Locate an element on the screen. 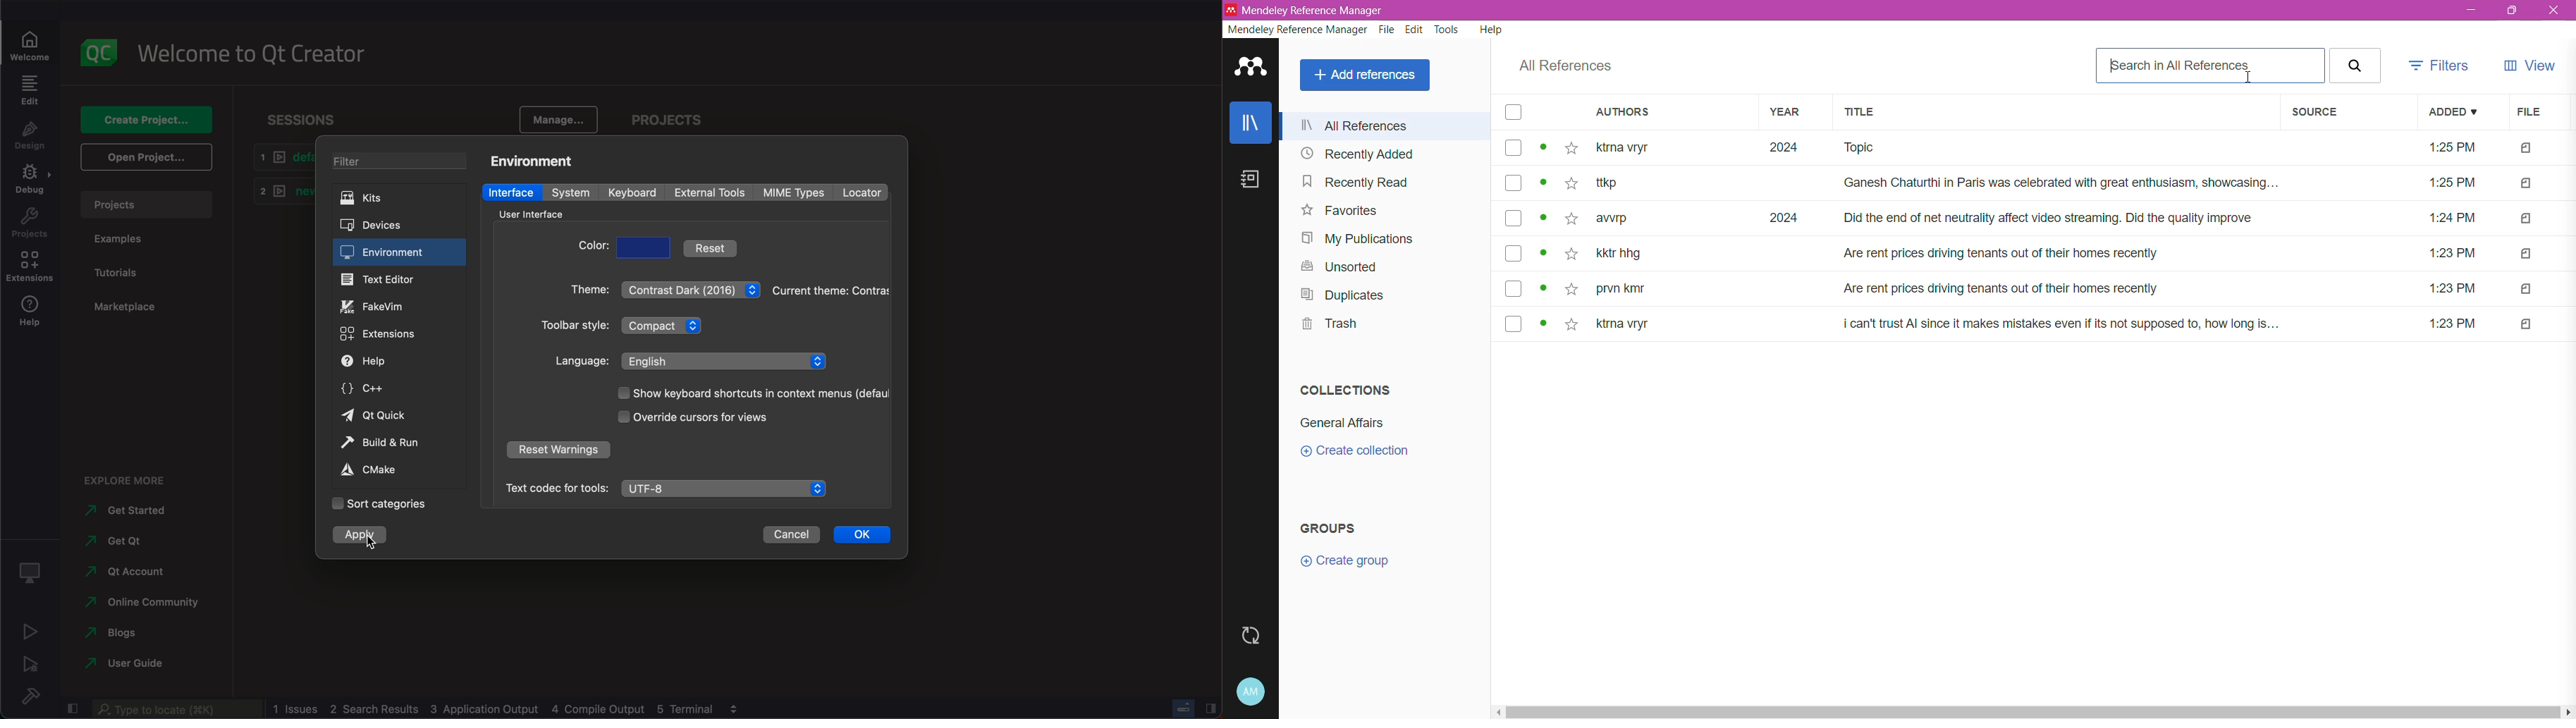  cmake is located at coordinates (389, 469).